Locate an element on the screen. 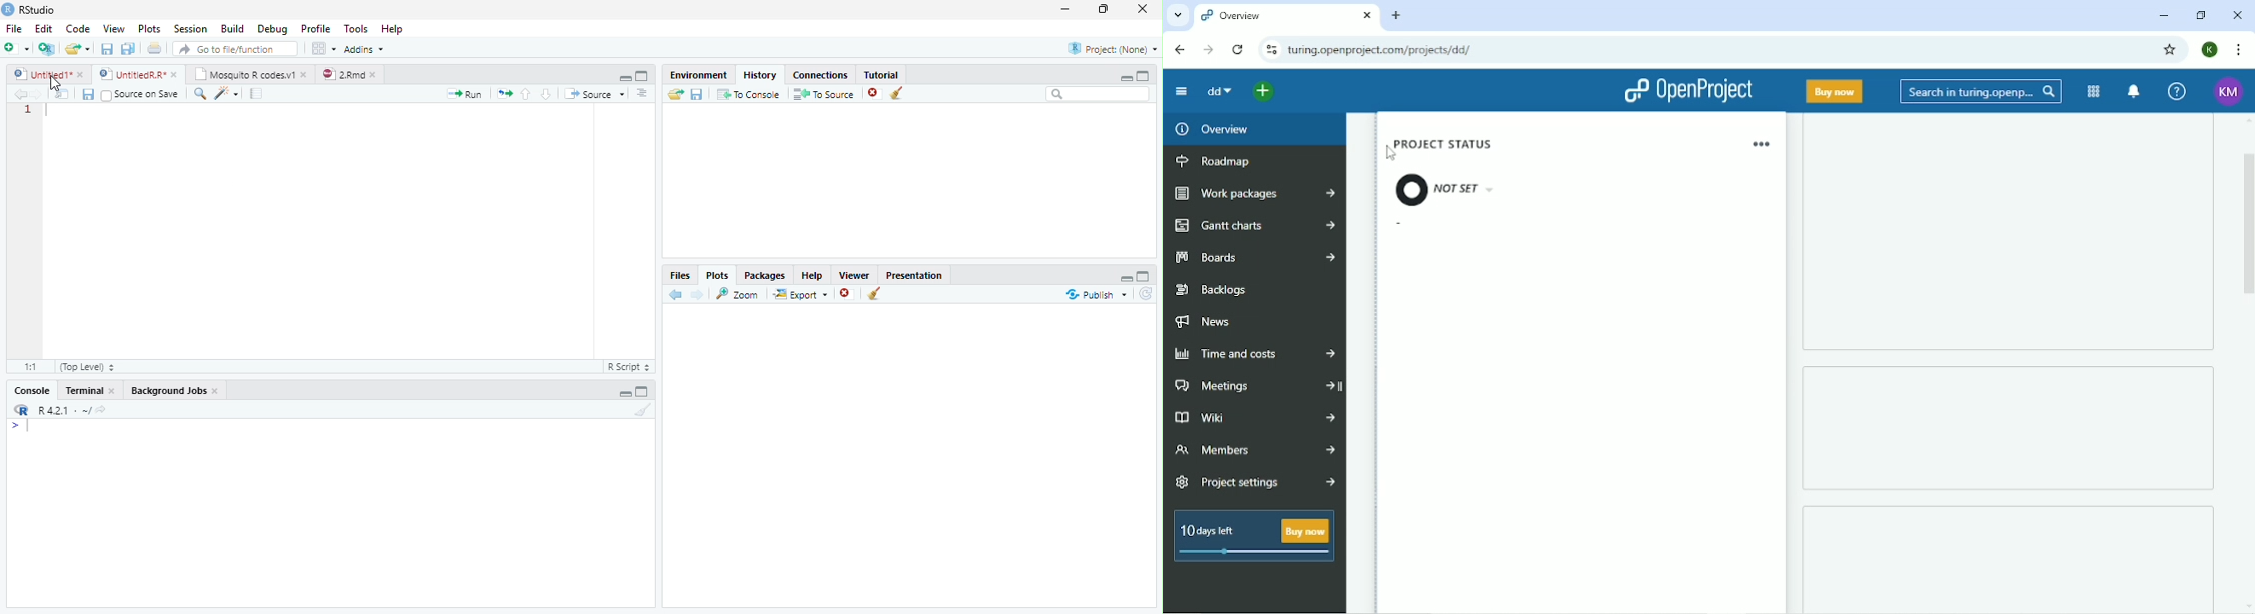 The image size is (2268, 616). R 4.2.1 ~/ is located at coordinates (57, 408).